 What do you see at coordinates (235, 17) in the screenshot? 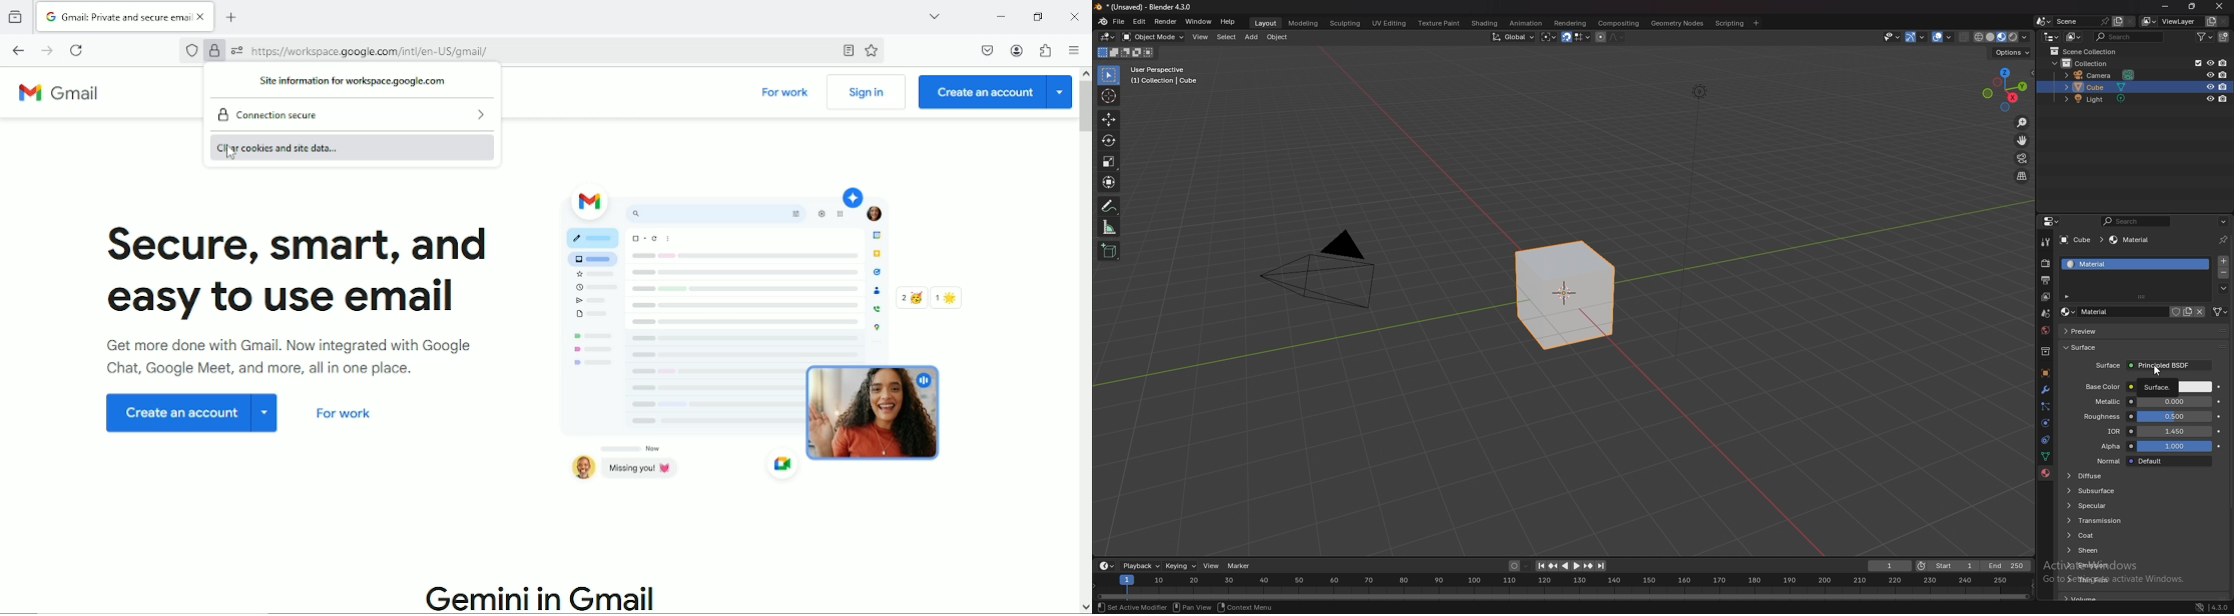
I see `New tab` at bounding box center [235, 17].